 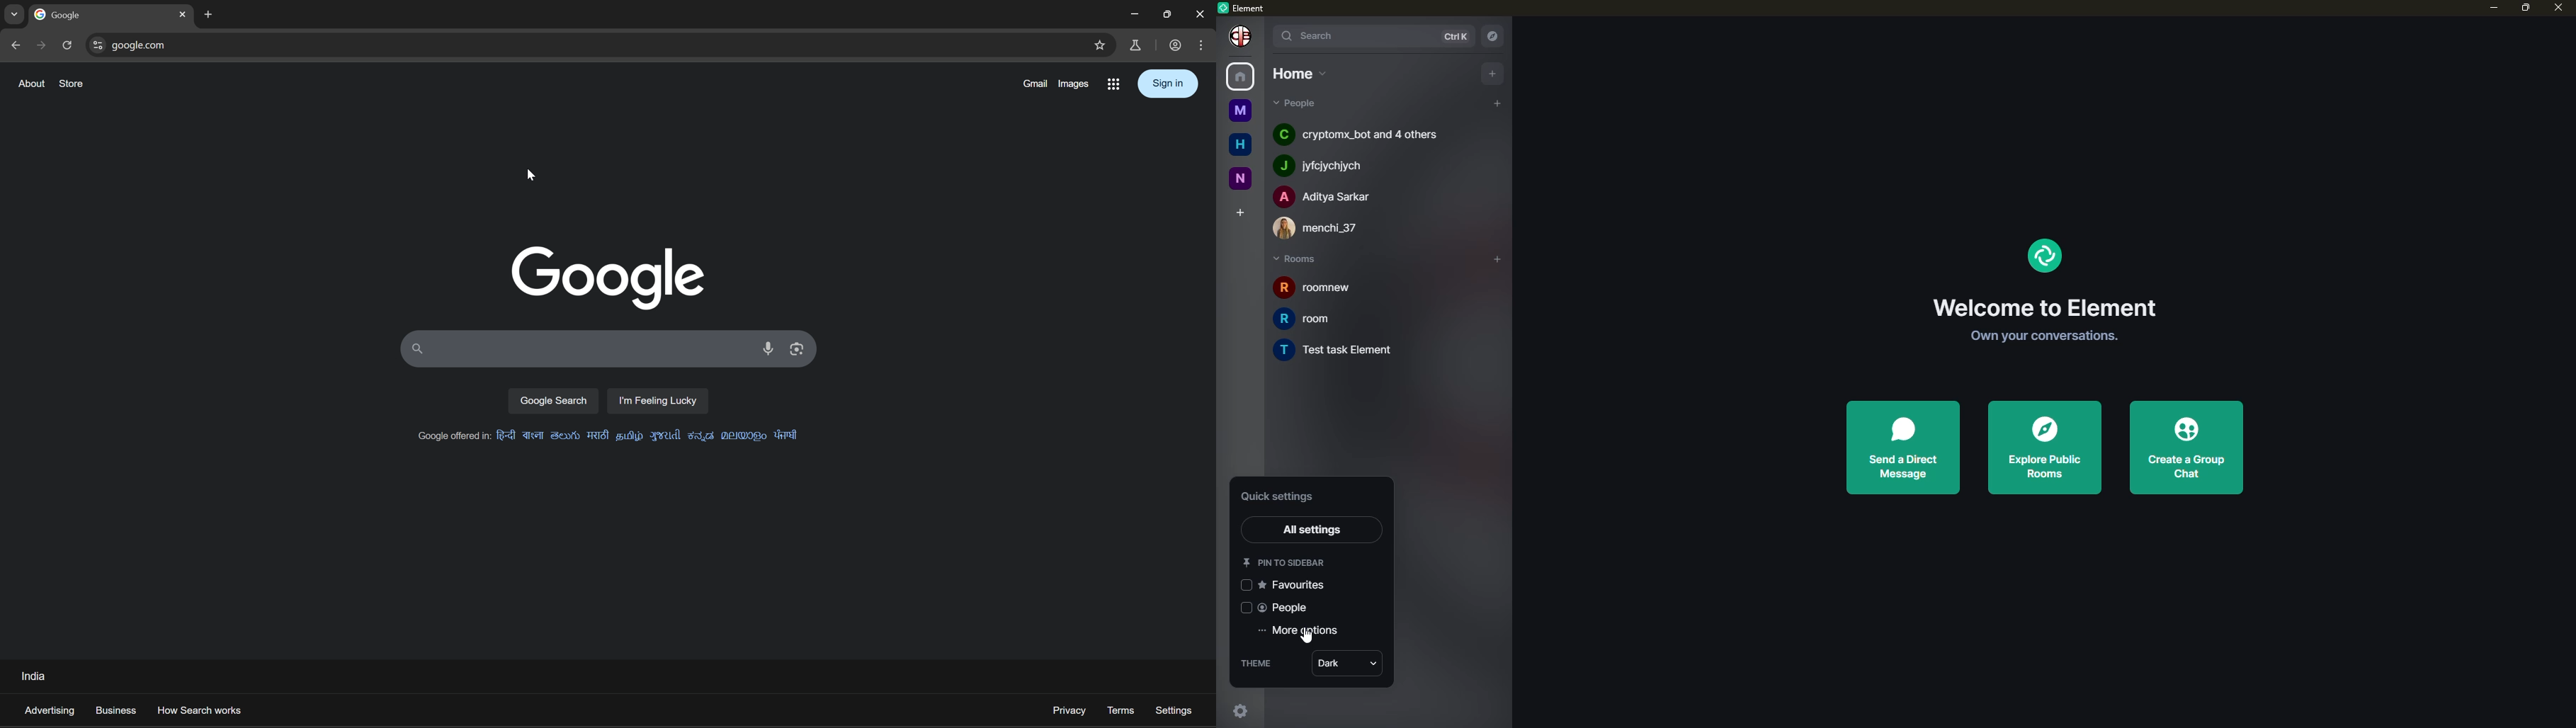 What do you see at coordinates (1324, 228) in the screenshot?
I see `people` at bounding box center [1324, 228].